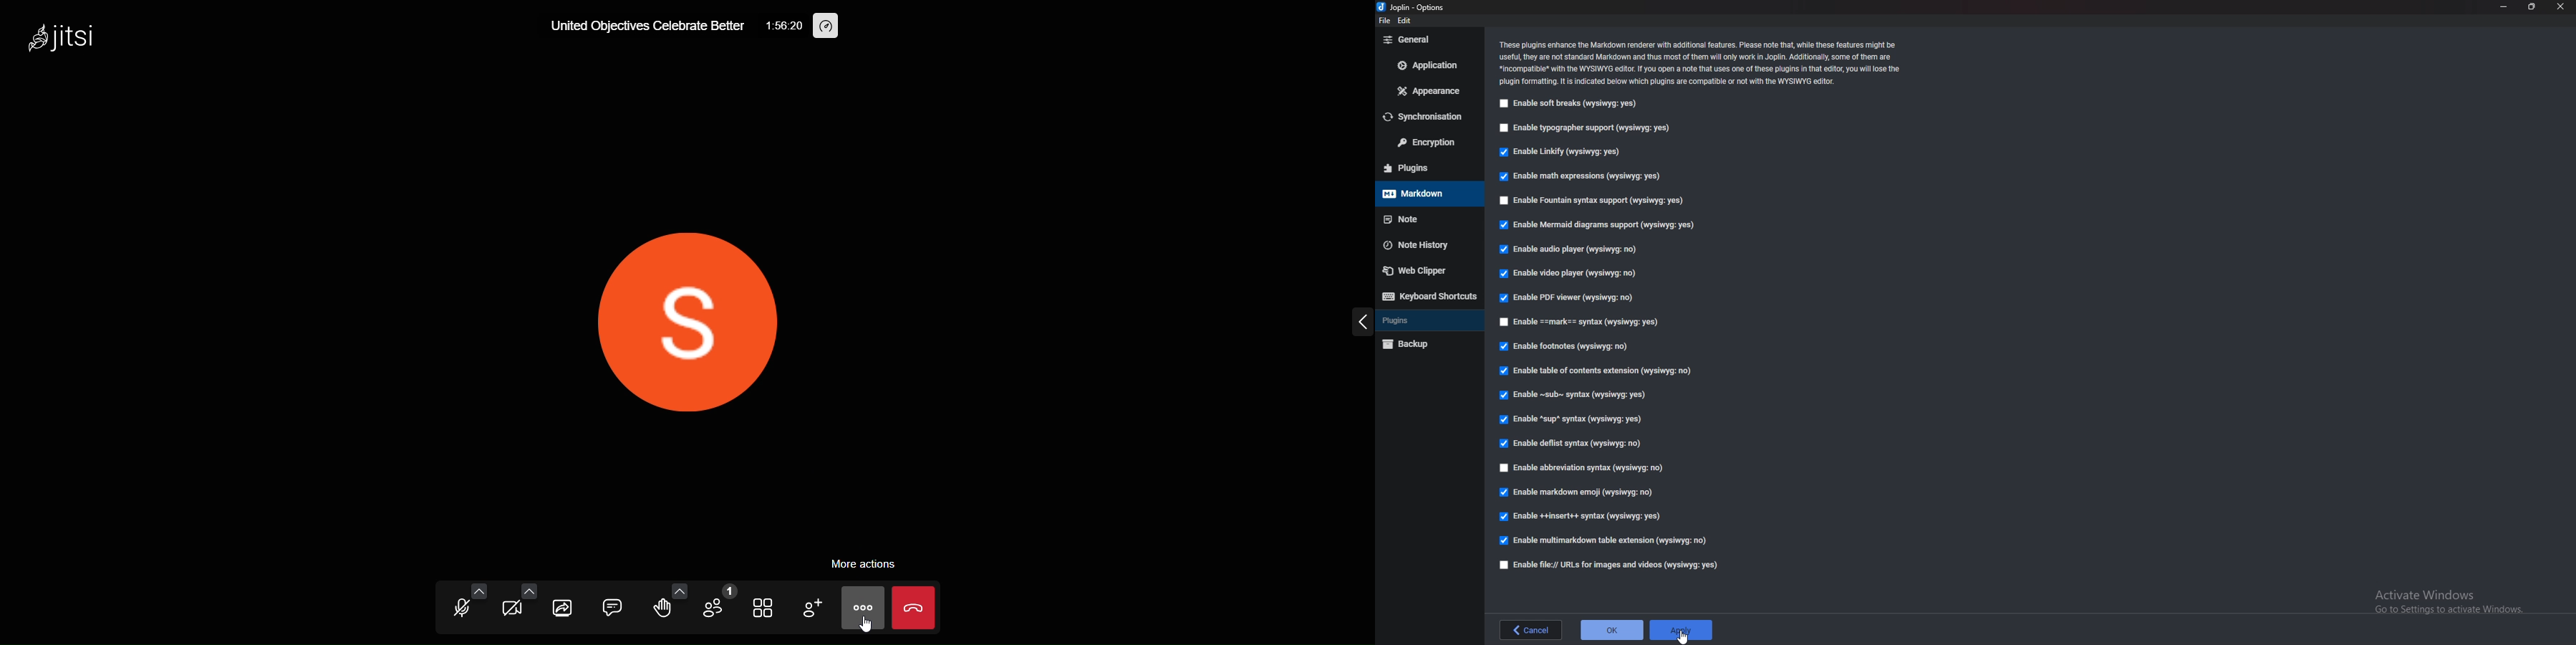  Describe the element at coordinates (1572, 250) in the screenshot. I see `Enable audio player` at that location.